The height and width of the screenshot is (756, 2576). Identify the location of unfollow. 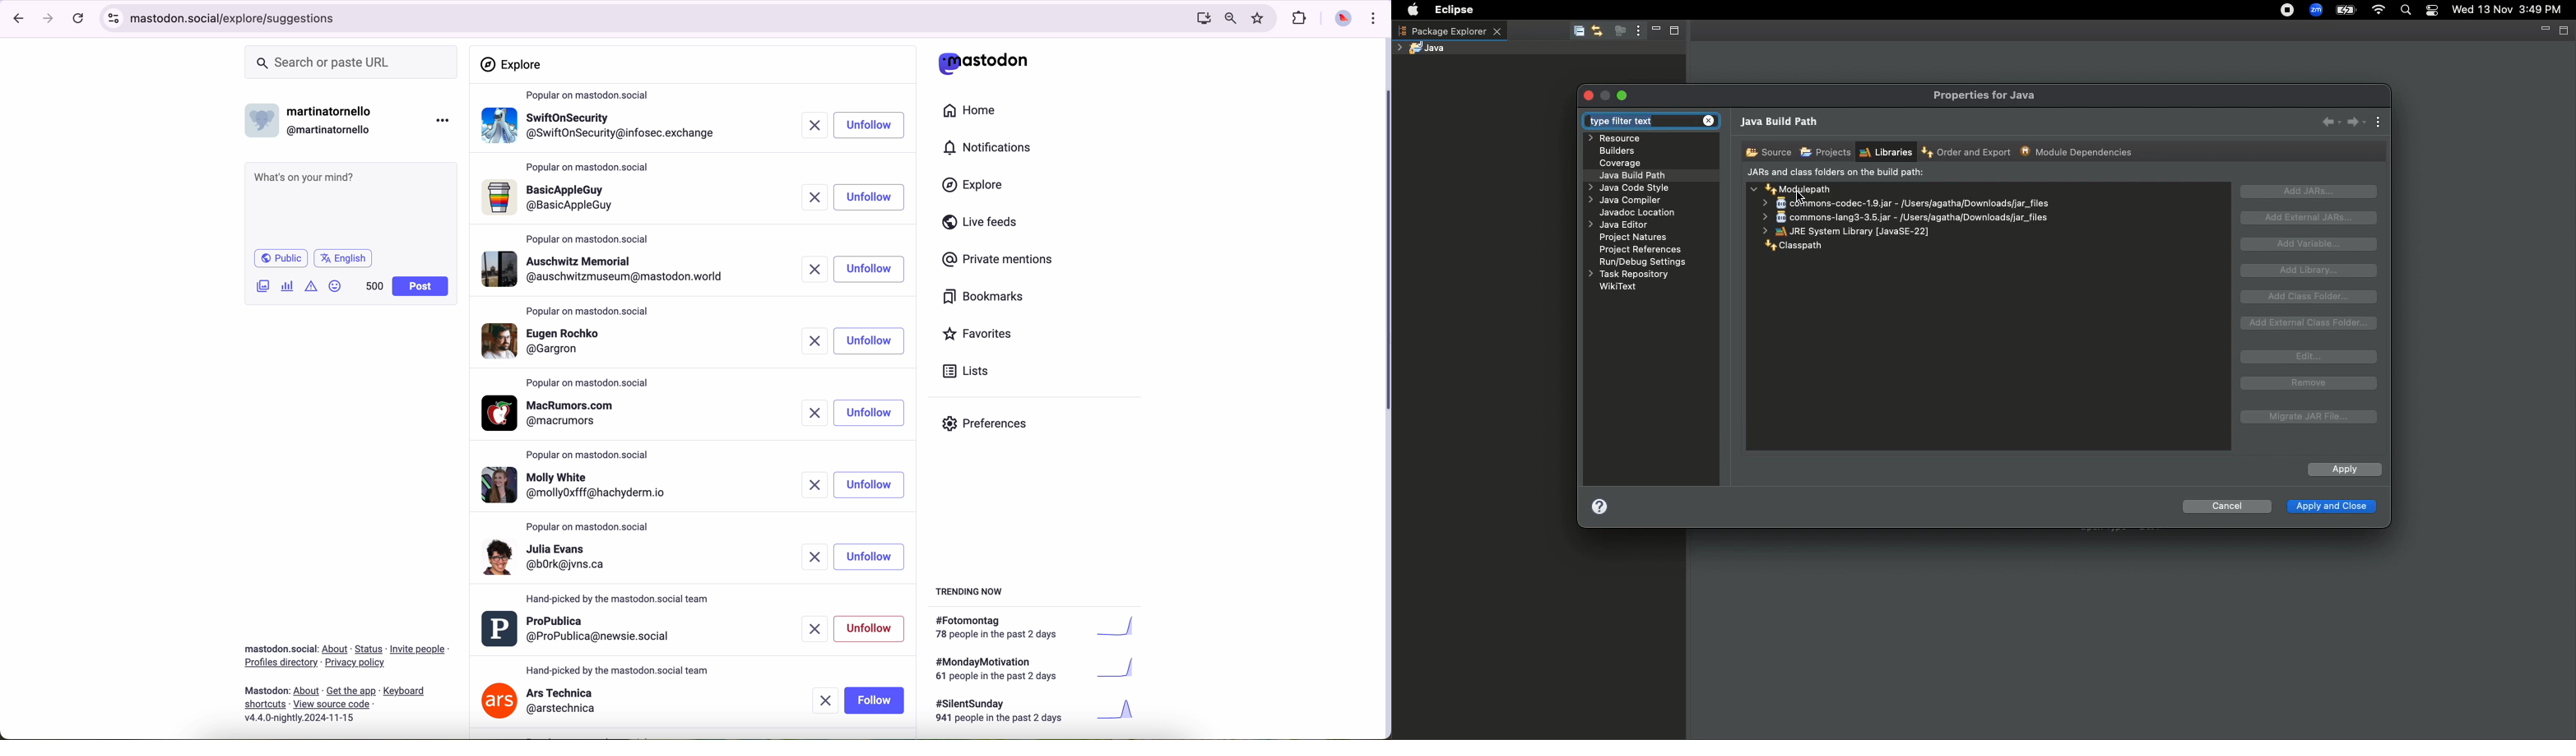
(869, 271).